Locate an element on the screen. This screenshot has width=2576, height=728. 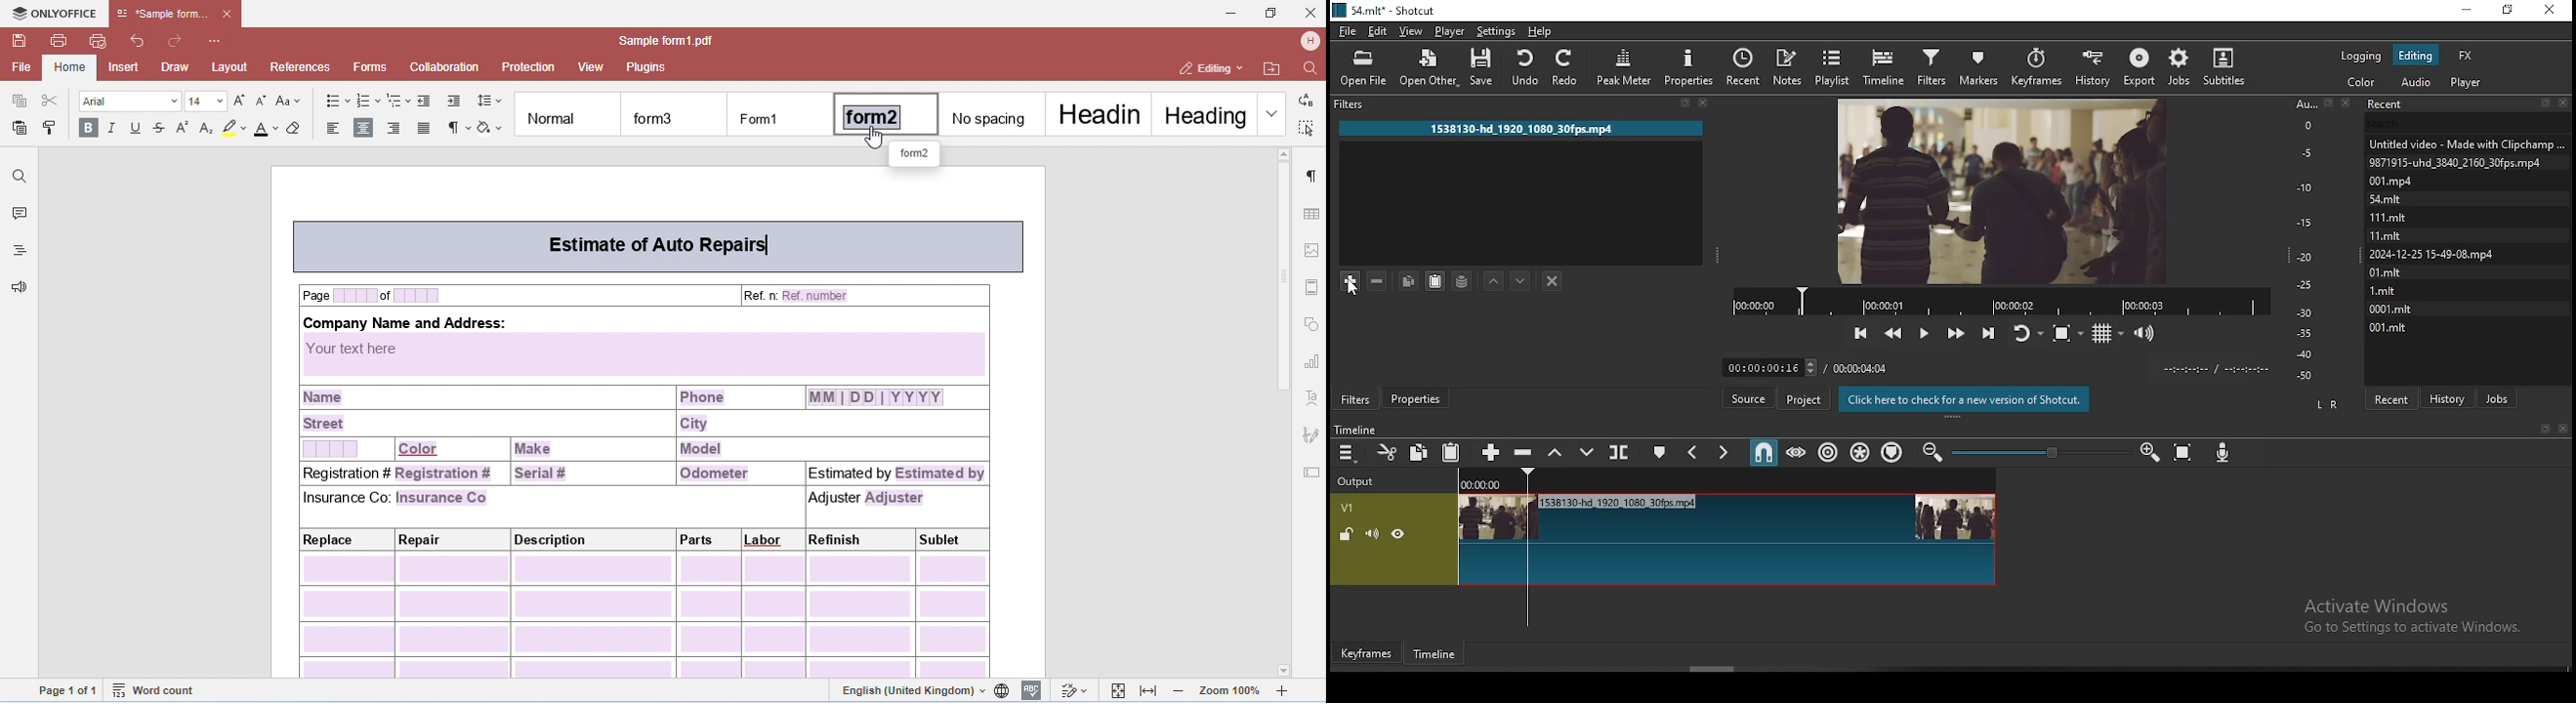
record audio is located at coordinates (2223, 451).